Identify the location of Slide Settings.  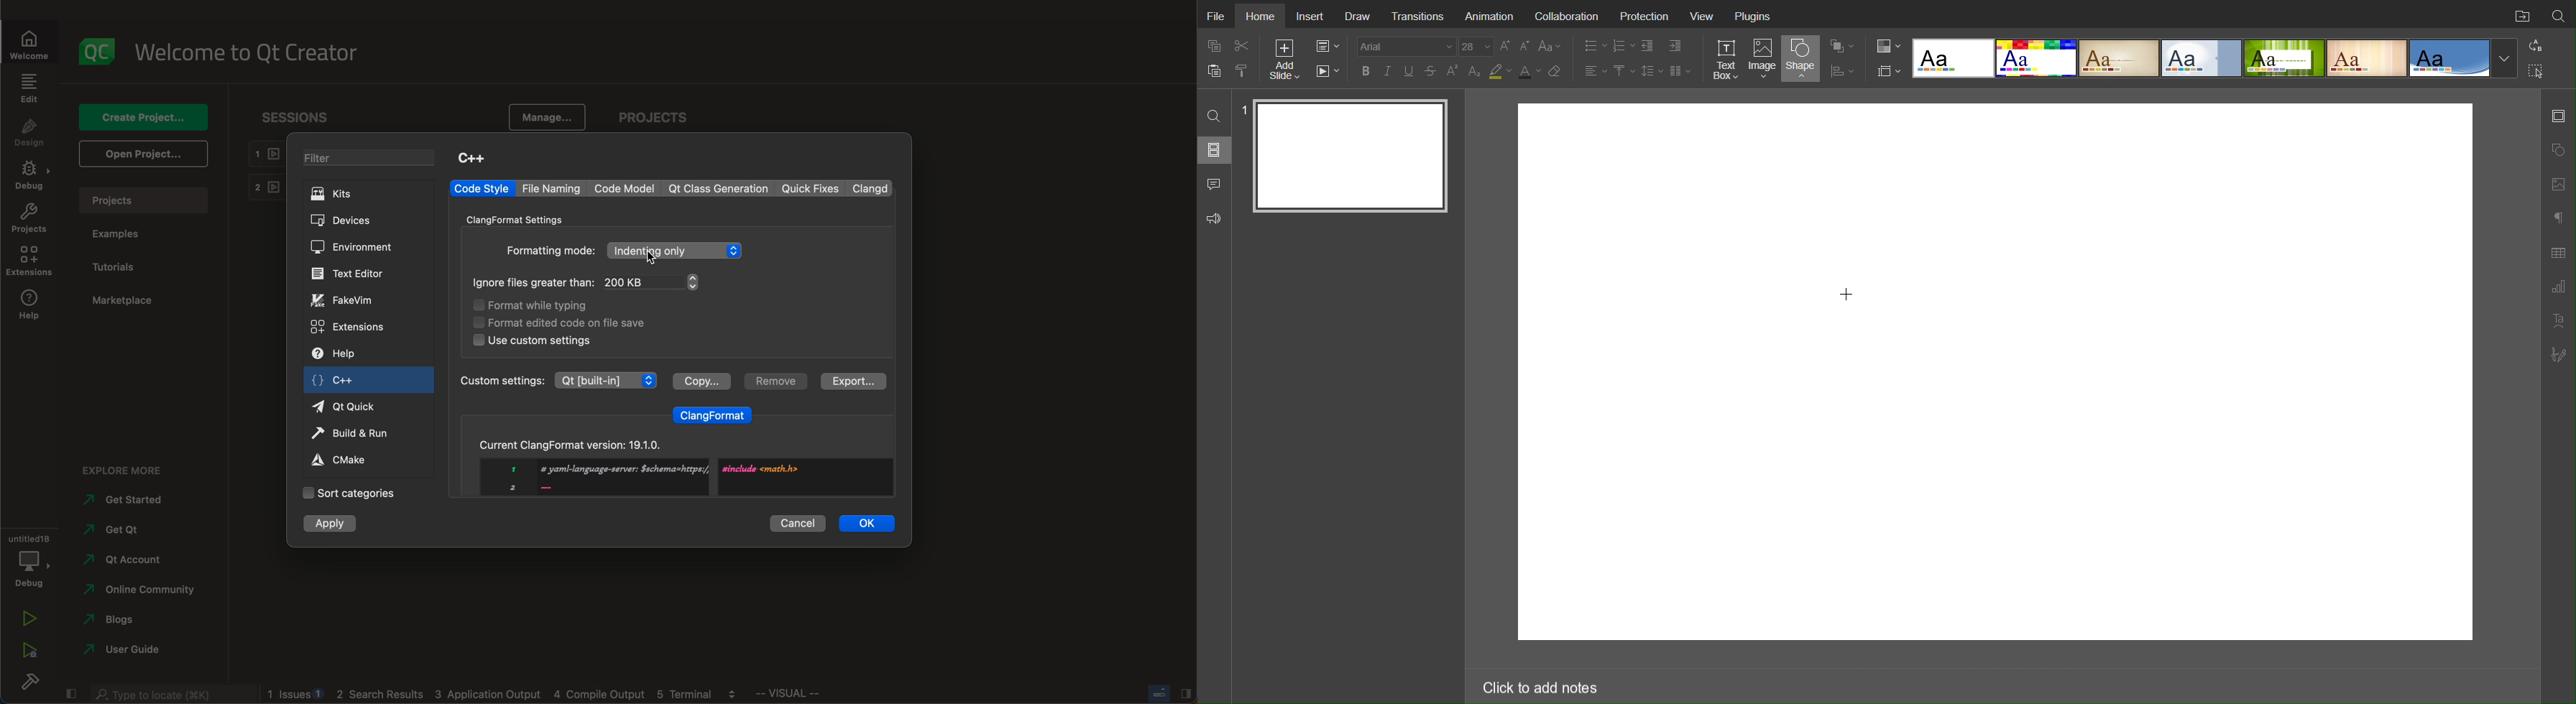
(1326, 47).